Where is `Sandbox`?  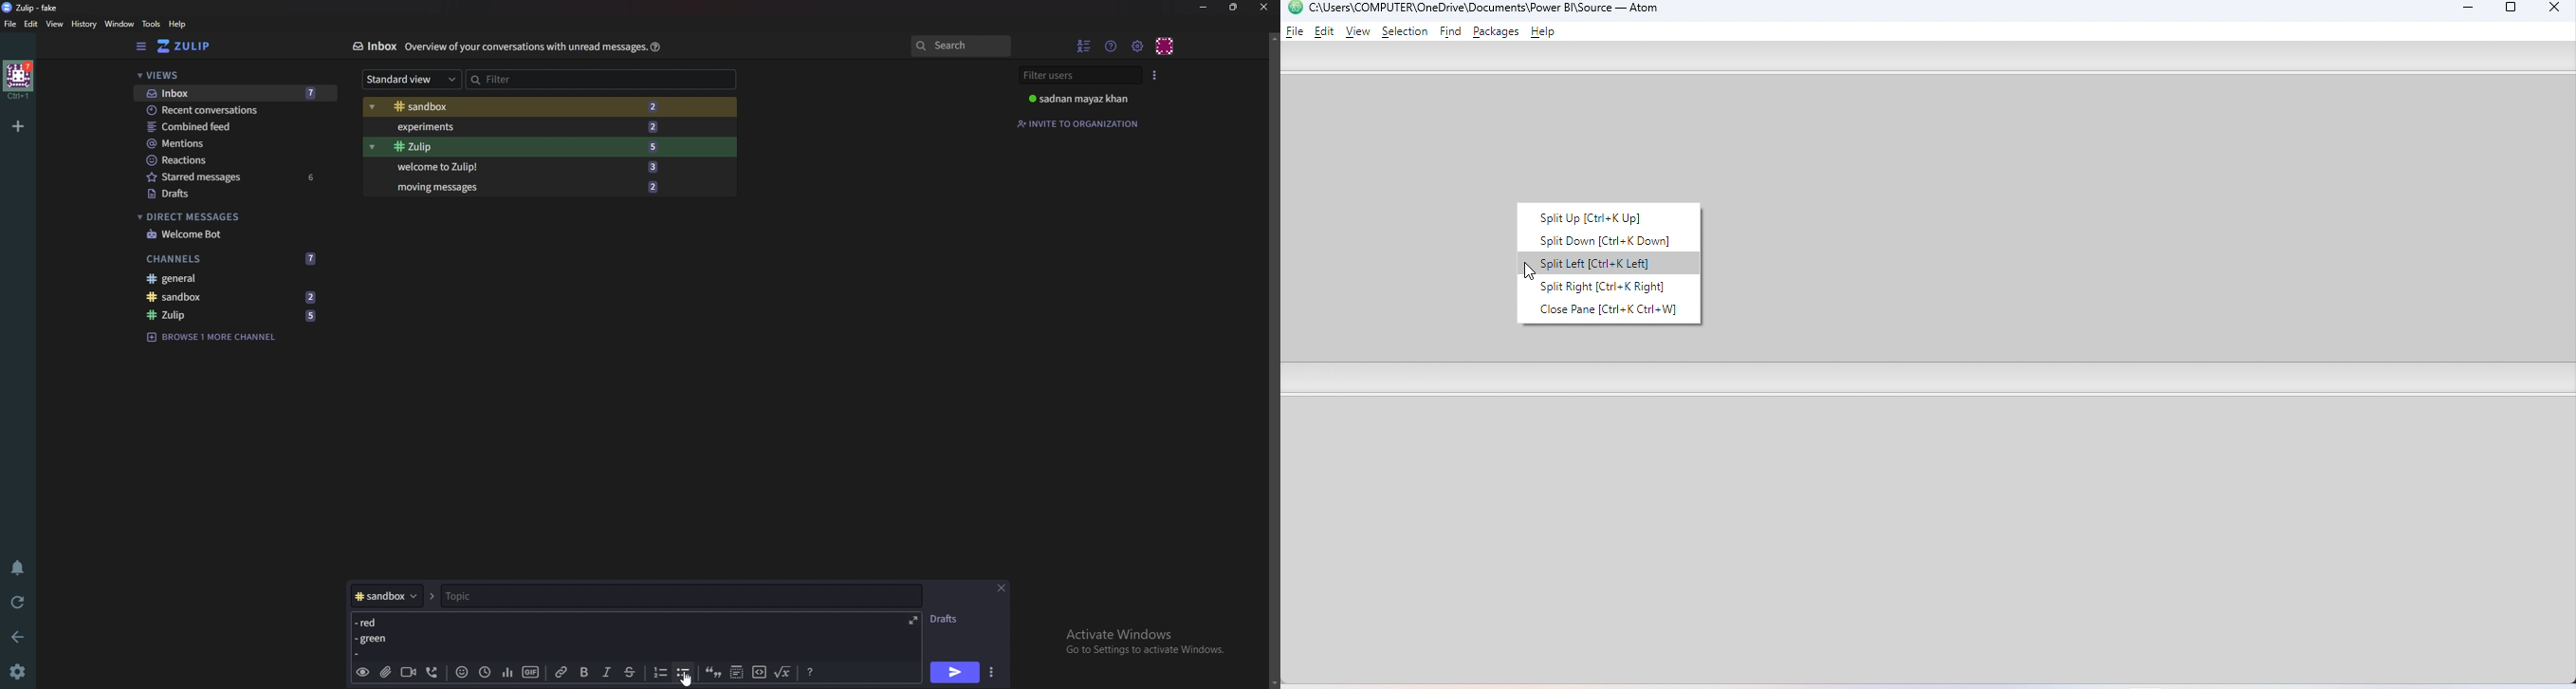
Sandbox is located at coordinates (232, 296).